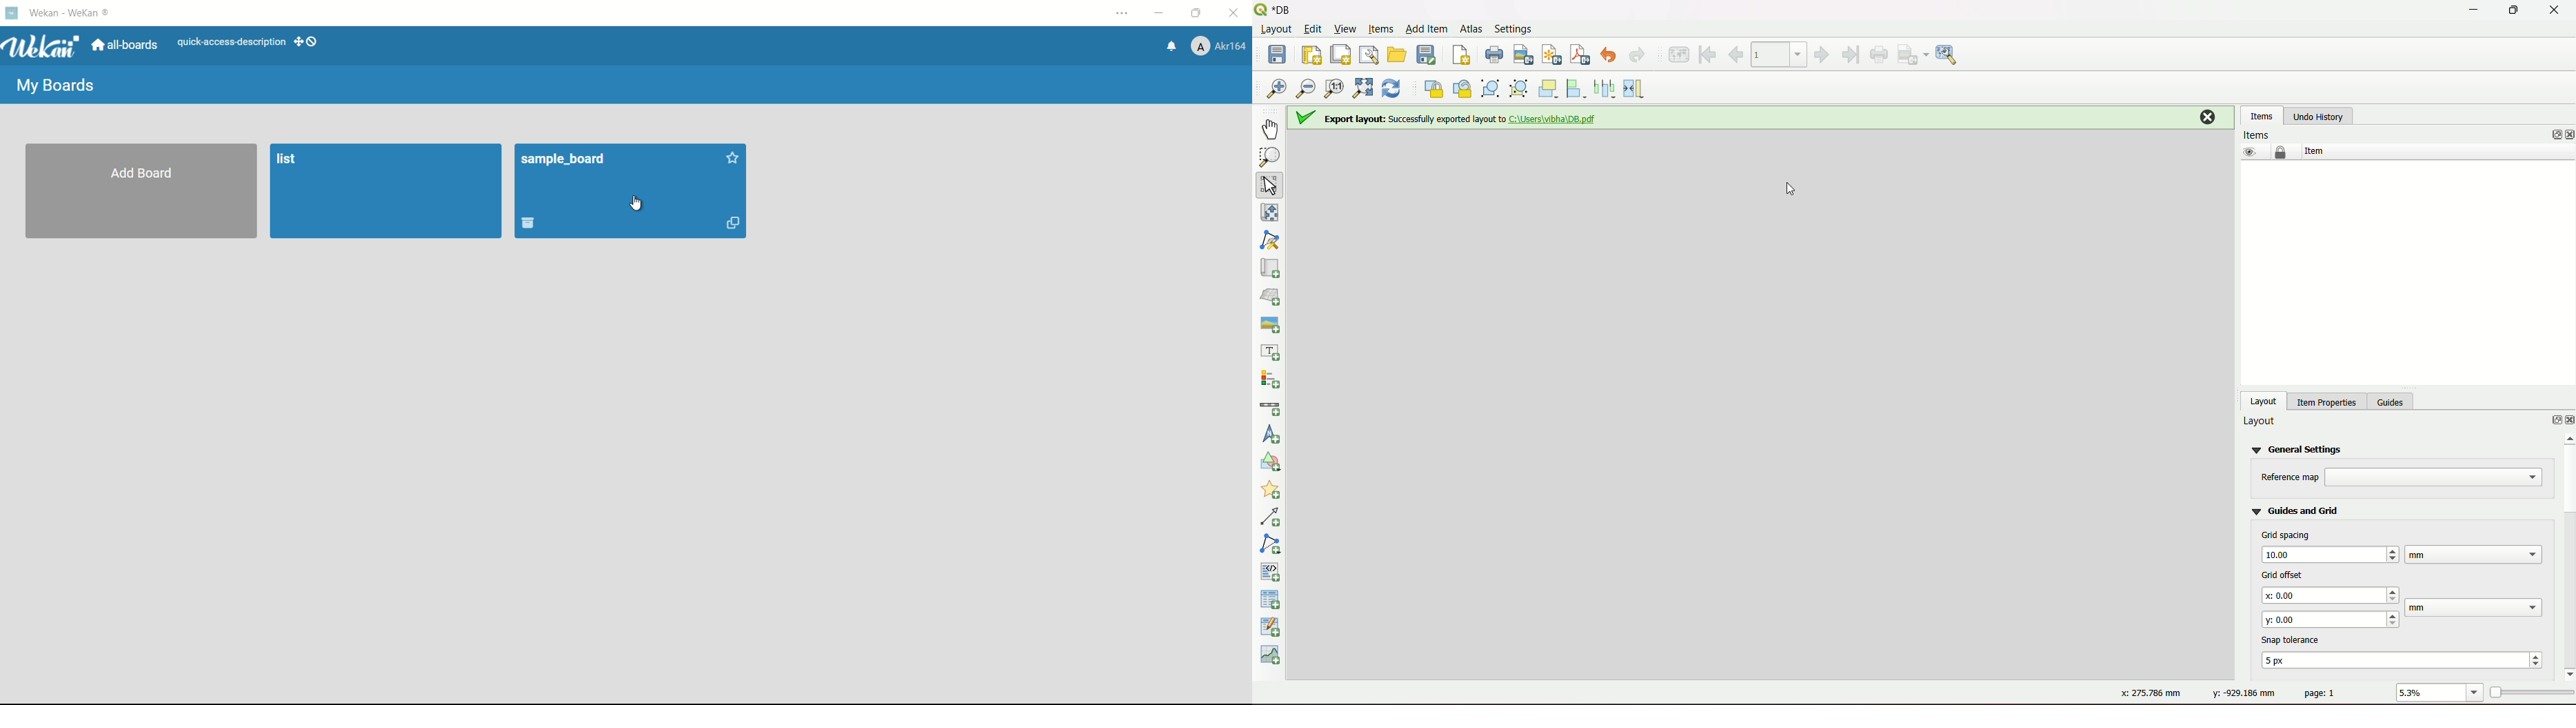 The width and height of the screenshot is (2576, 728). What do you see at coordinates (13, 12) in the screenshot?
I see `app icon` at bounding box center [13, 12].